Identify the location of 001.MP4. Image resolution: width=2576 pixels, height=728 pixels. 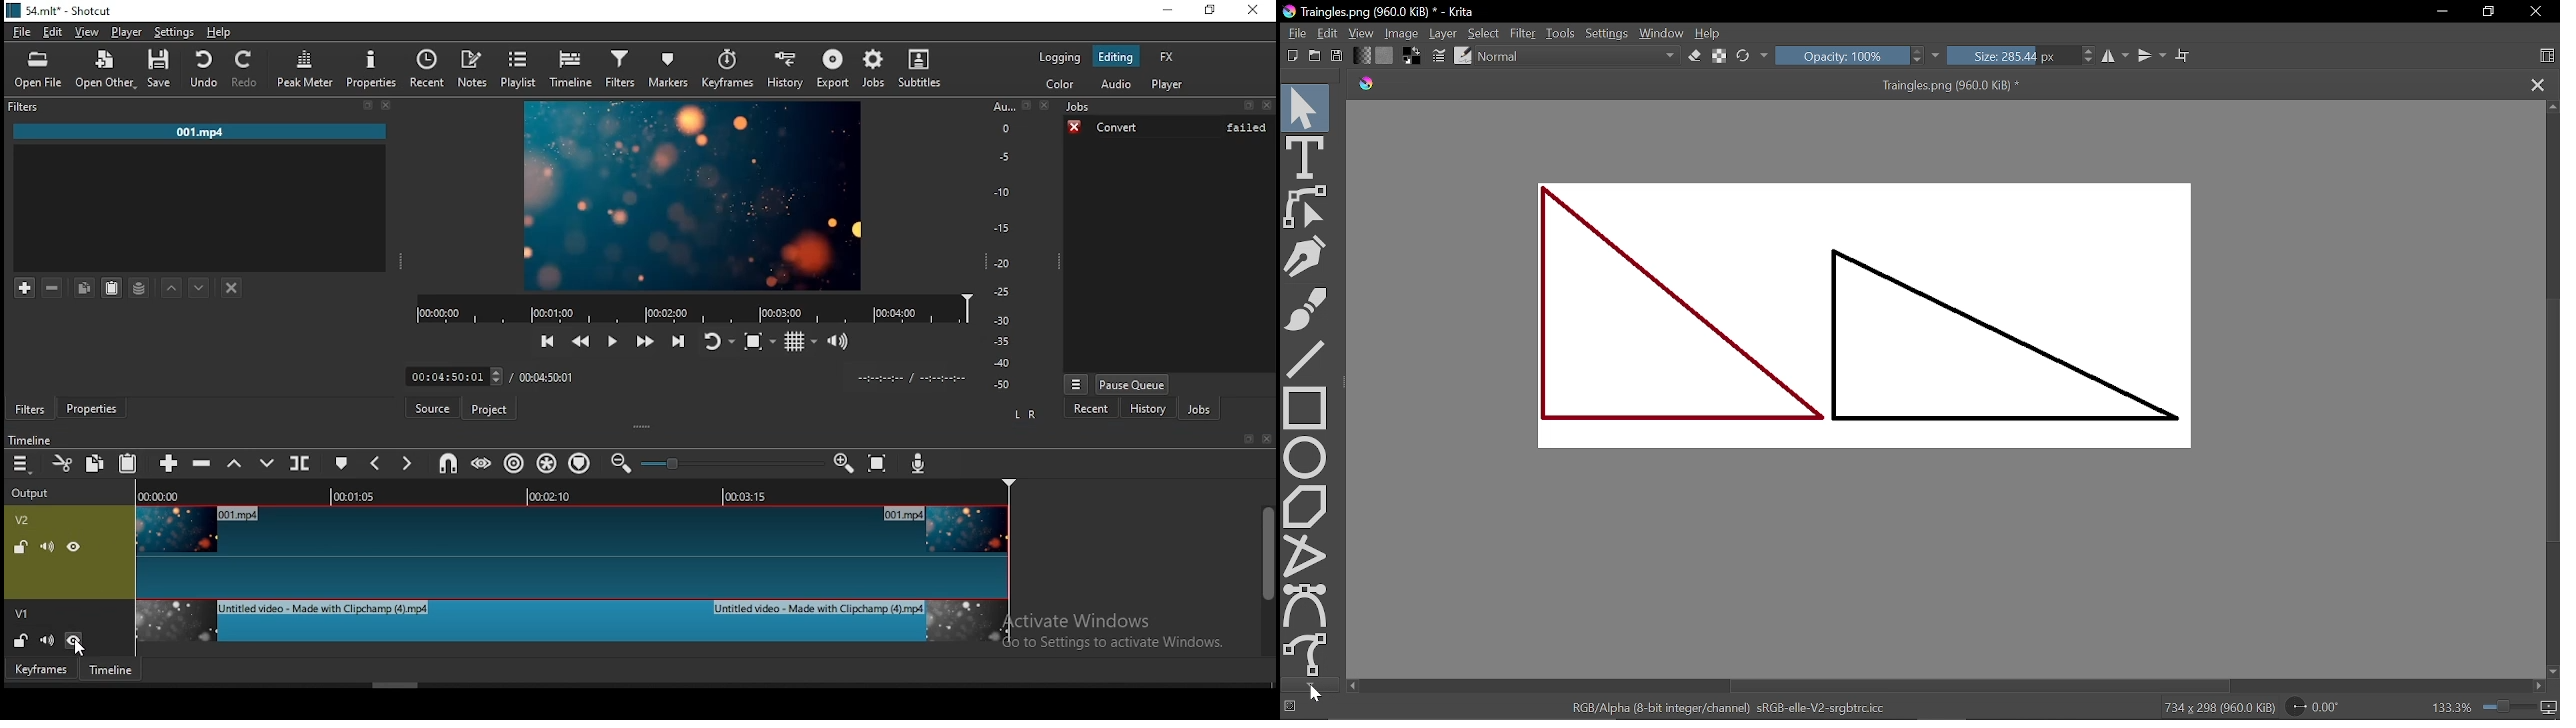
(199, 132).